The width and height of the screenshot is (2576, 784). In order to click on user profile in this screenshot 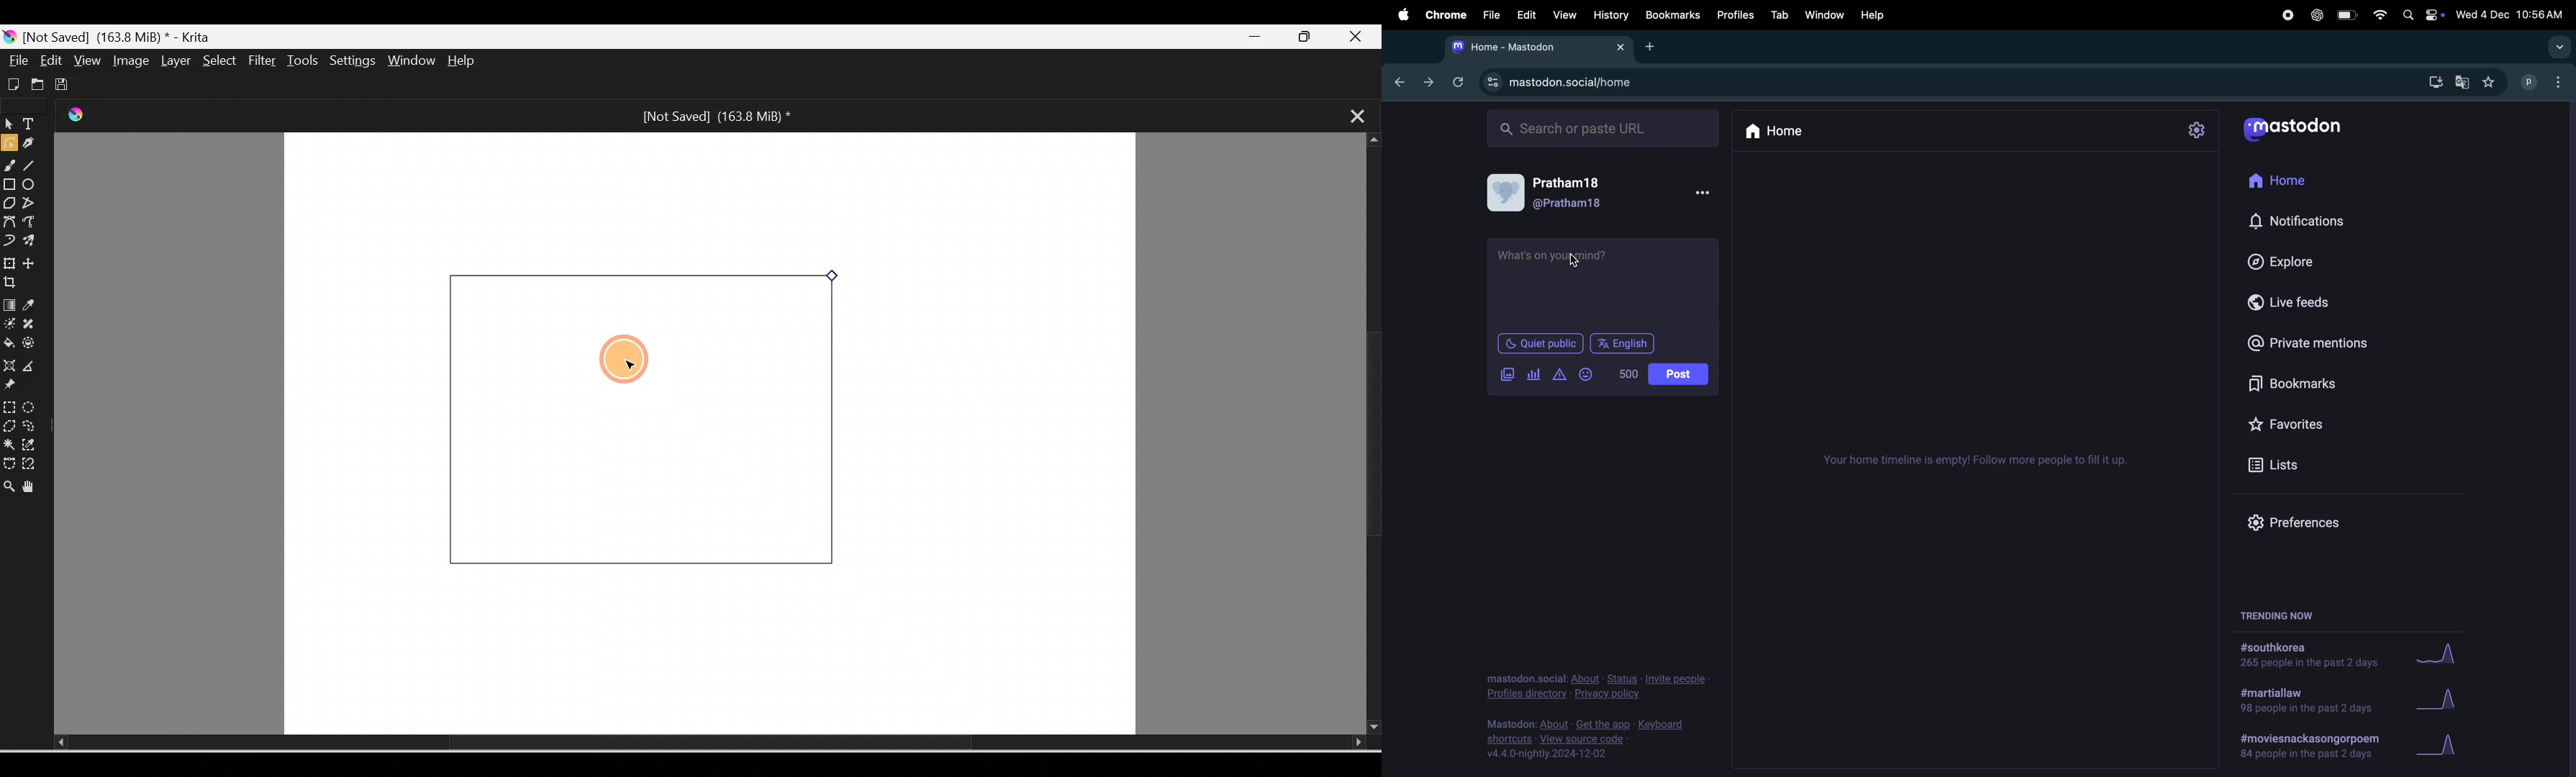, I will do `click(2545, 80)`.